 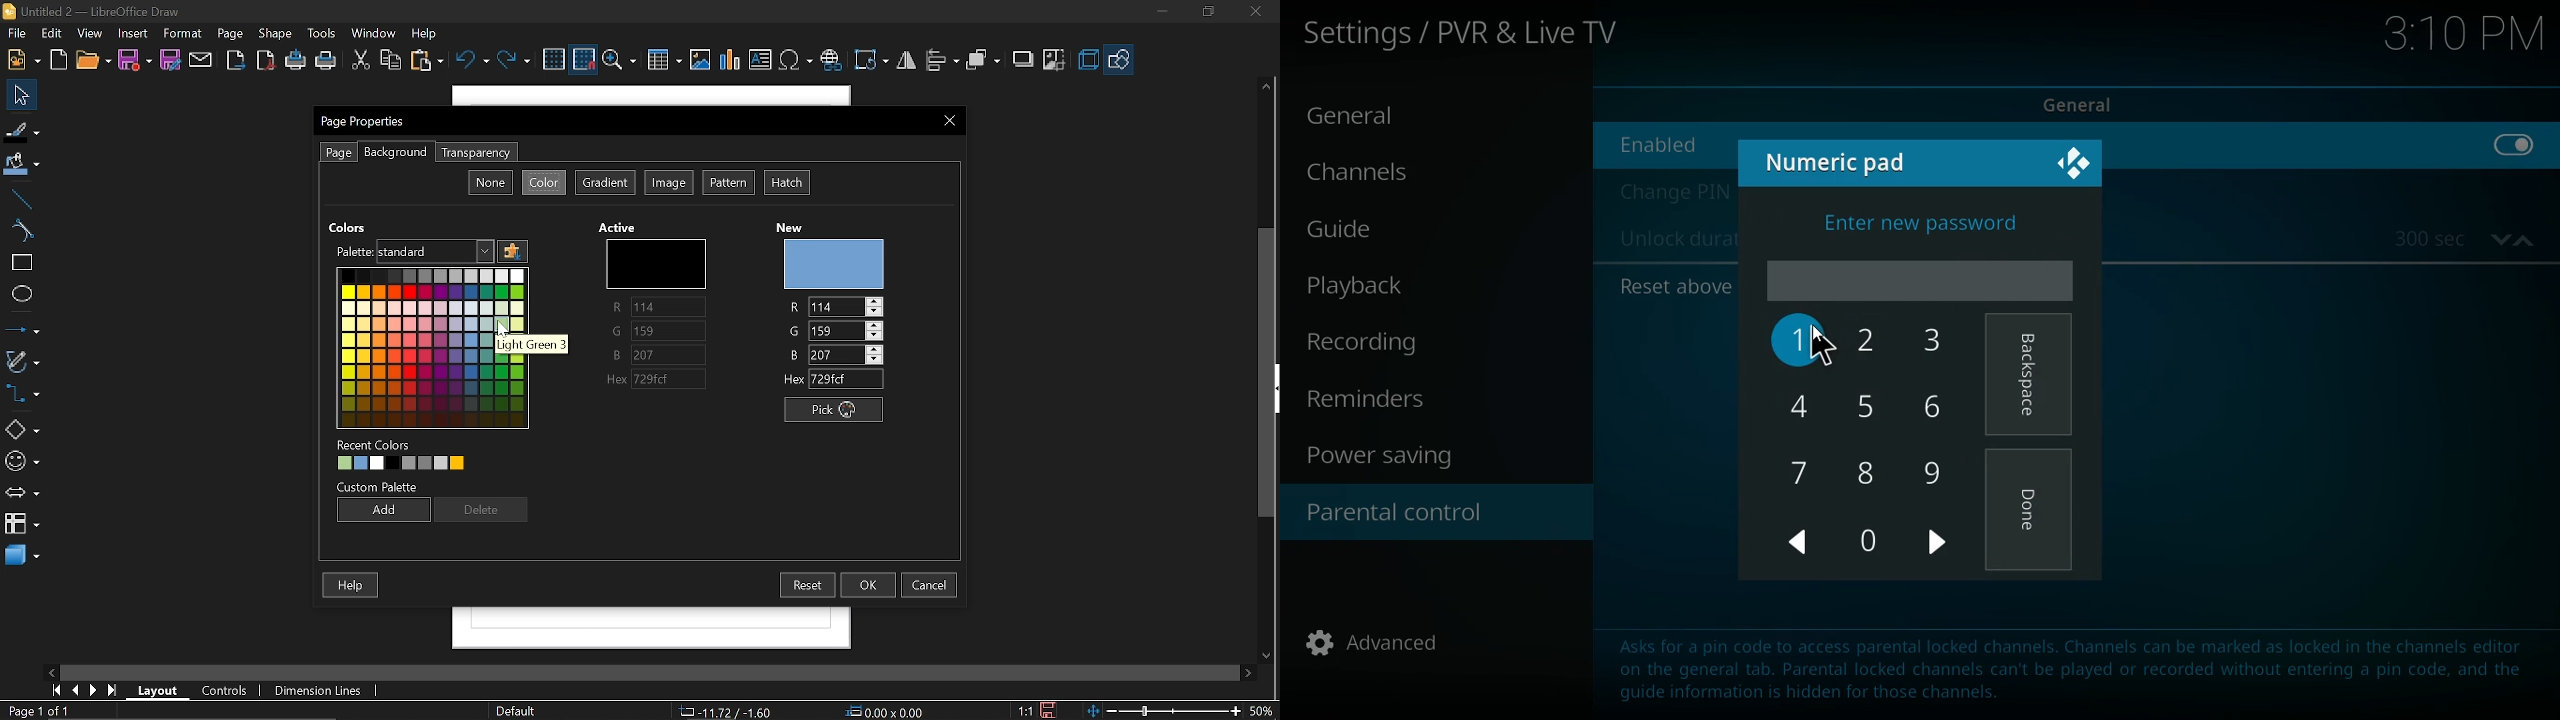 I want to click on Current page, so click(x=38, y=711).